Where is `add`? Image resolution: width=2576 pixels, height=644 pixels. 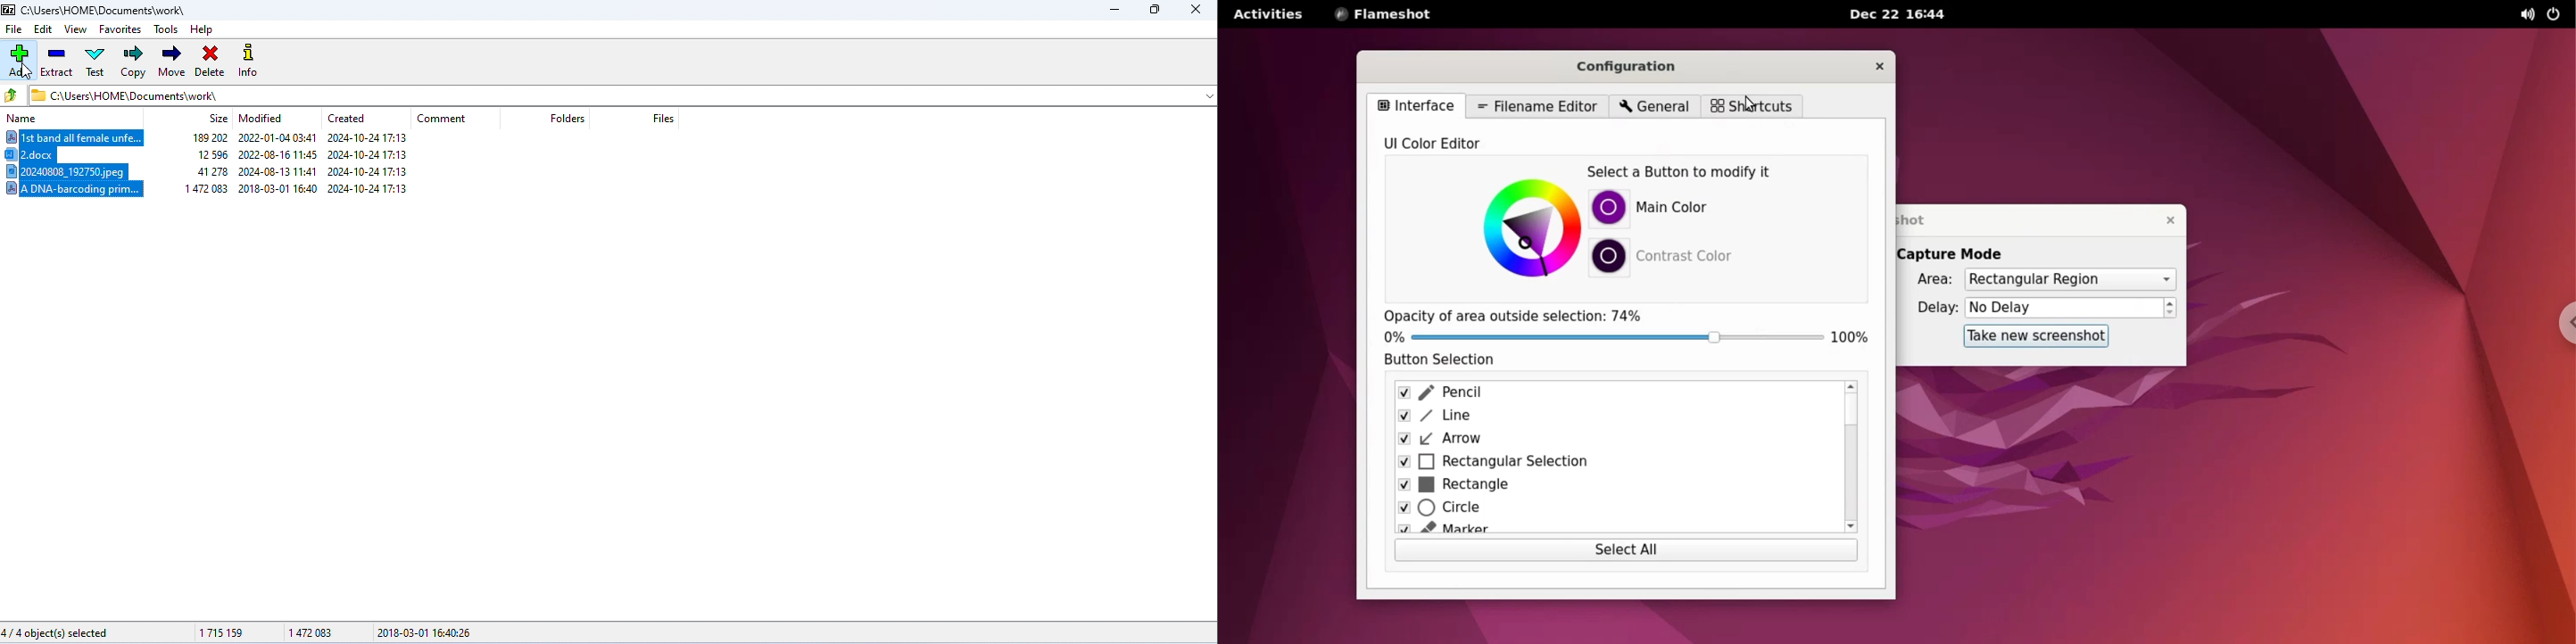
add is located at coordinates (20, 60).